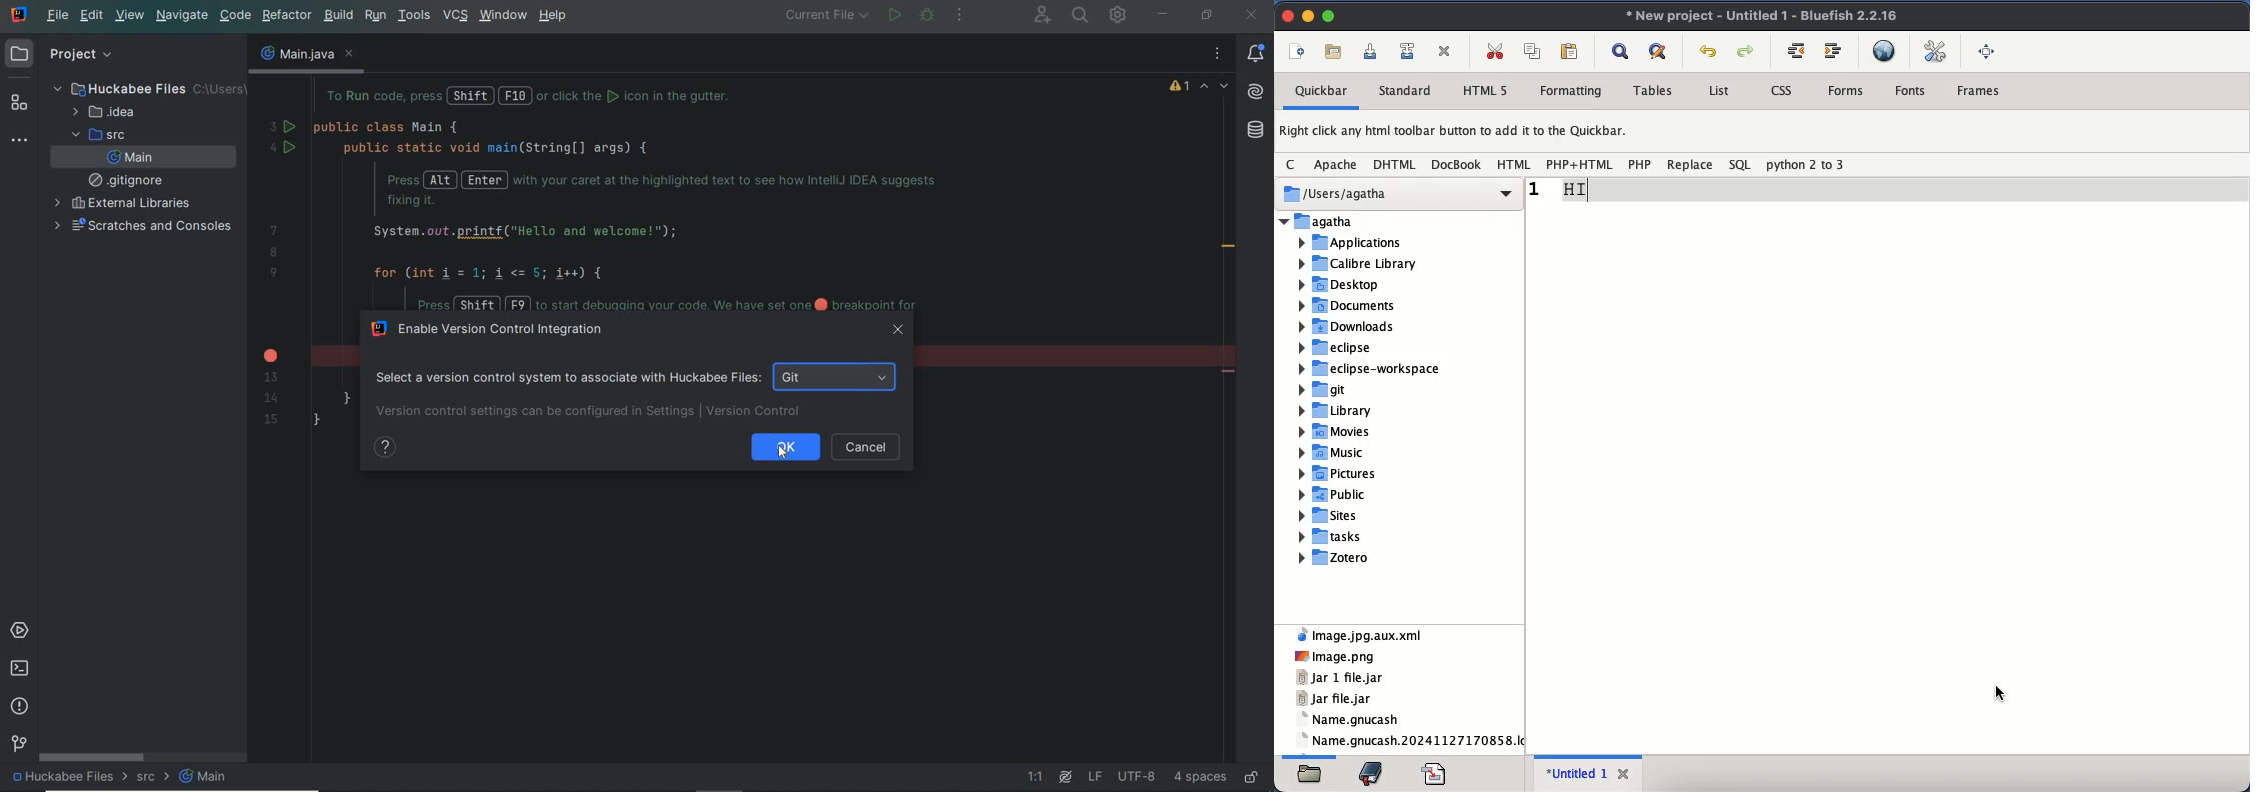 The width and height of the screenshot is (2268, 812). Describe the element at coordinates (1455, 131) in the screenshot. I see `right click any html ` at that location.